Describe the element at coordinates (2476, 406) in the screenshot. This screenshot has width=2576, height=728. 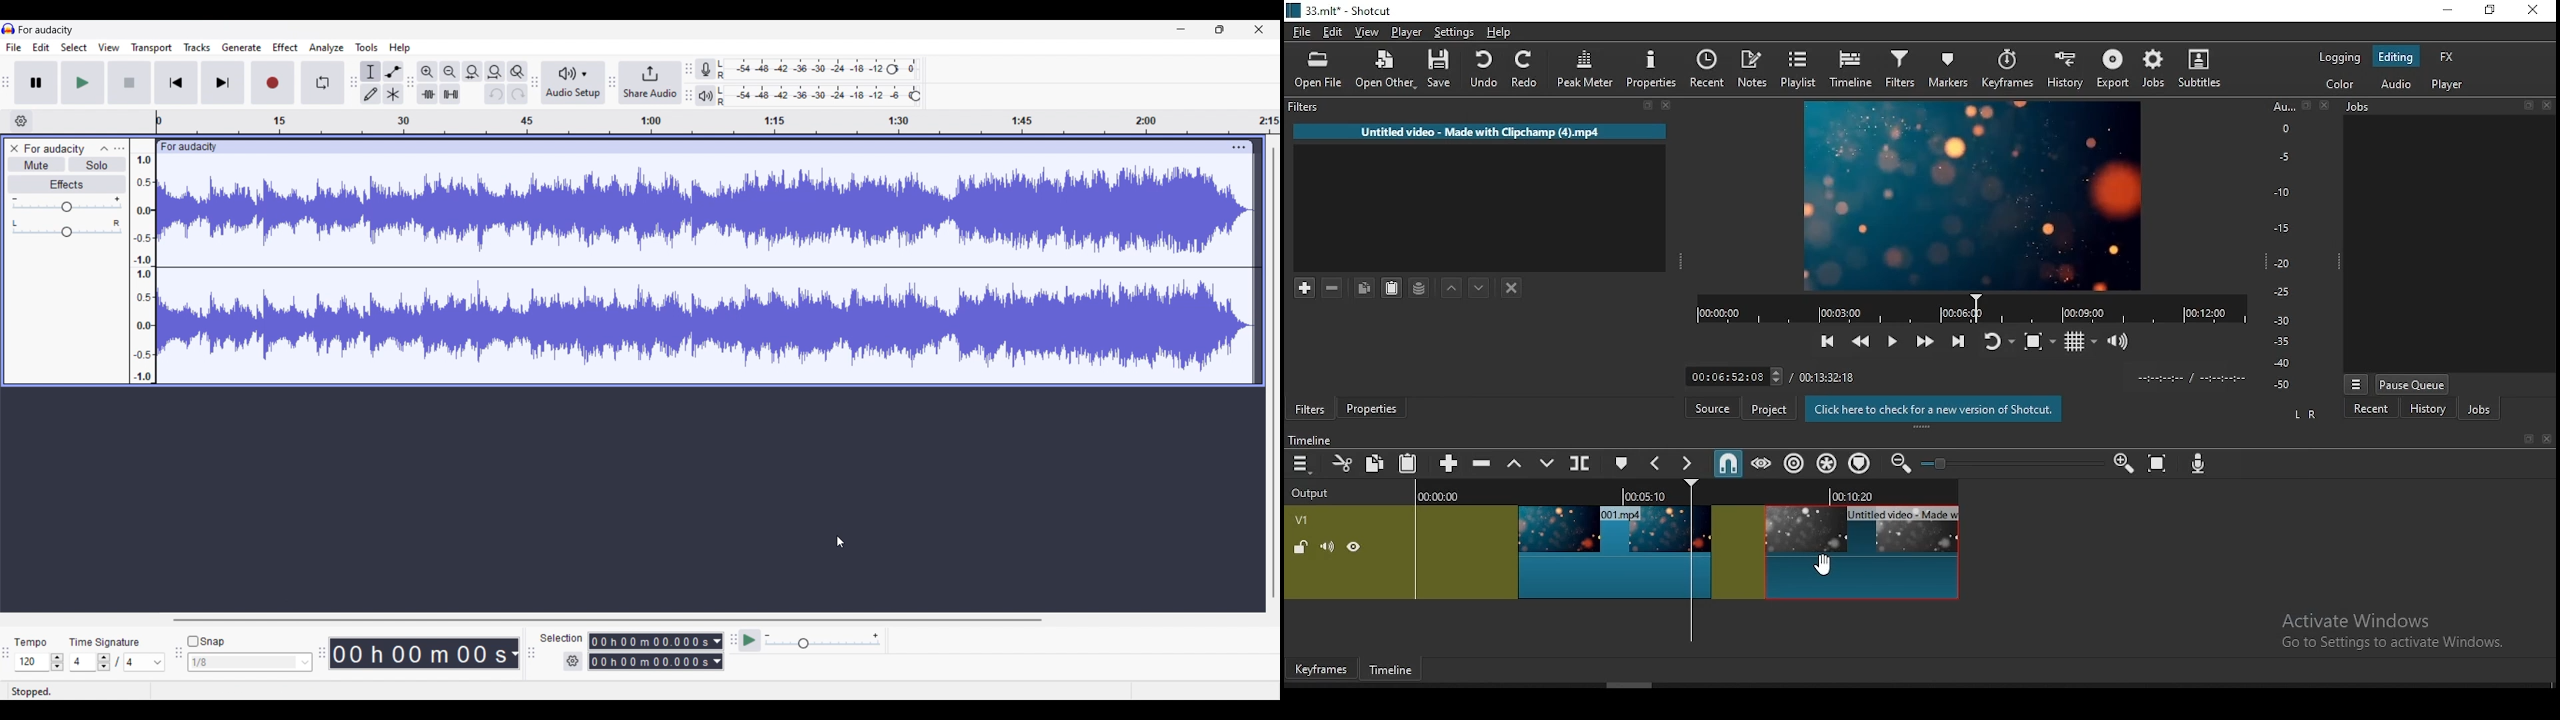
I see `jobs` at that location.